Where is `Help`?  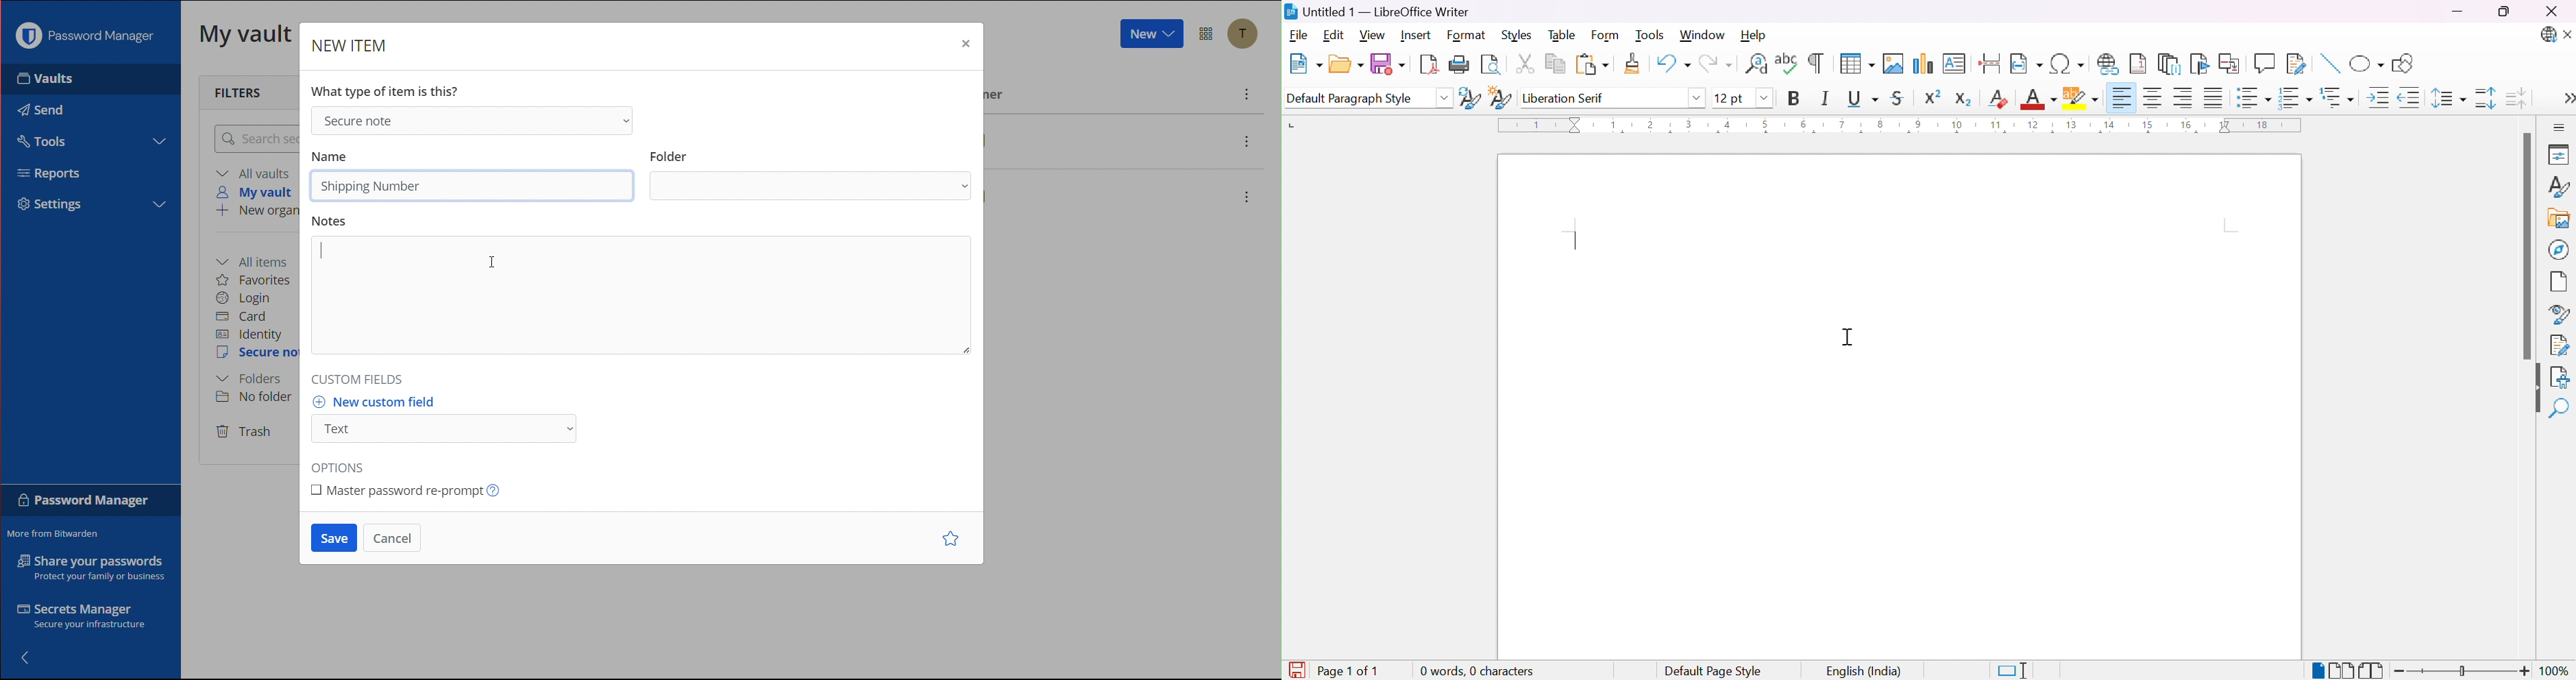 Help is located at coordinates (1754, 34).